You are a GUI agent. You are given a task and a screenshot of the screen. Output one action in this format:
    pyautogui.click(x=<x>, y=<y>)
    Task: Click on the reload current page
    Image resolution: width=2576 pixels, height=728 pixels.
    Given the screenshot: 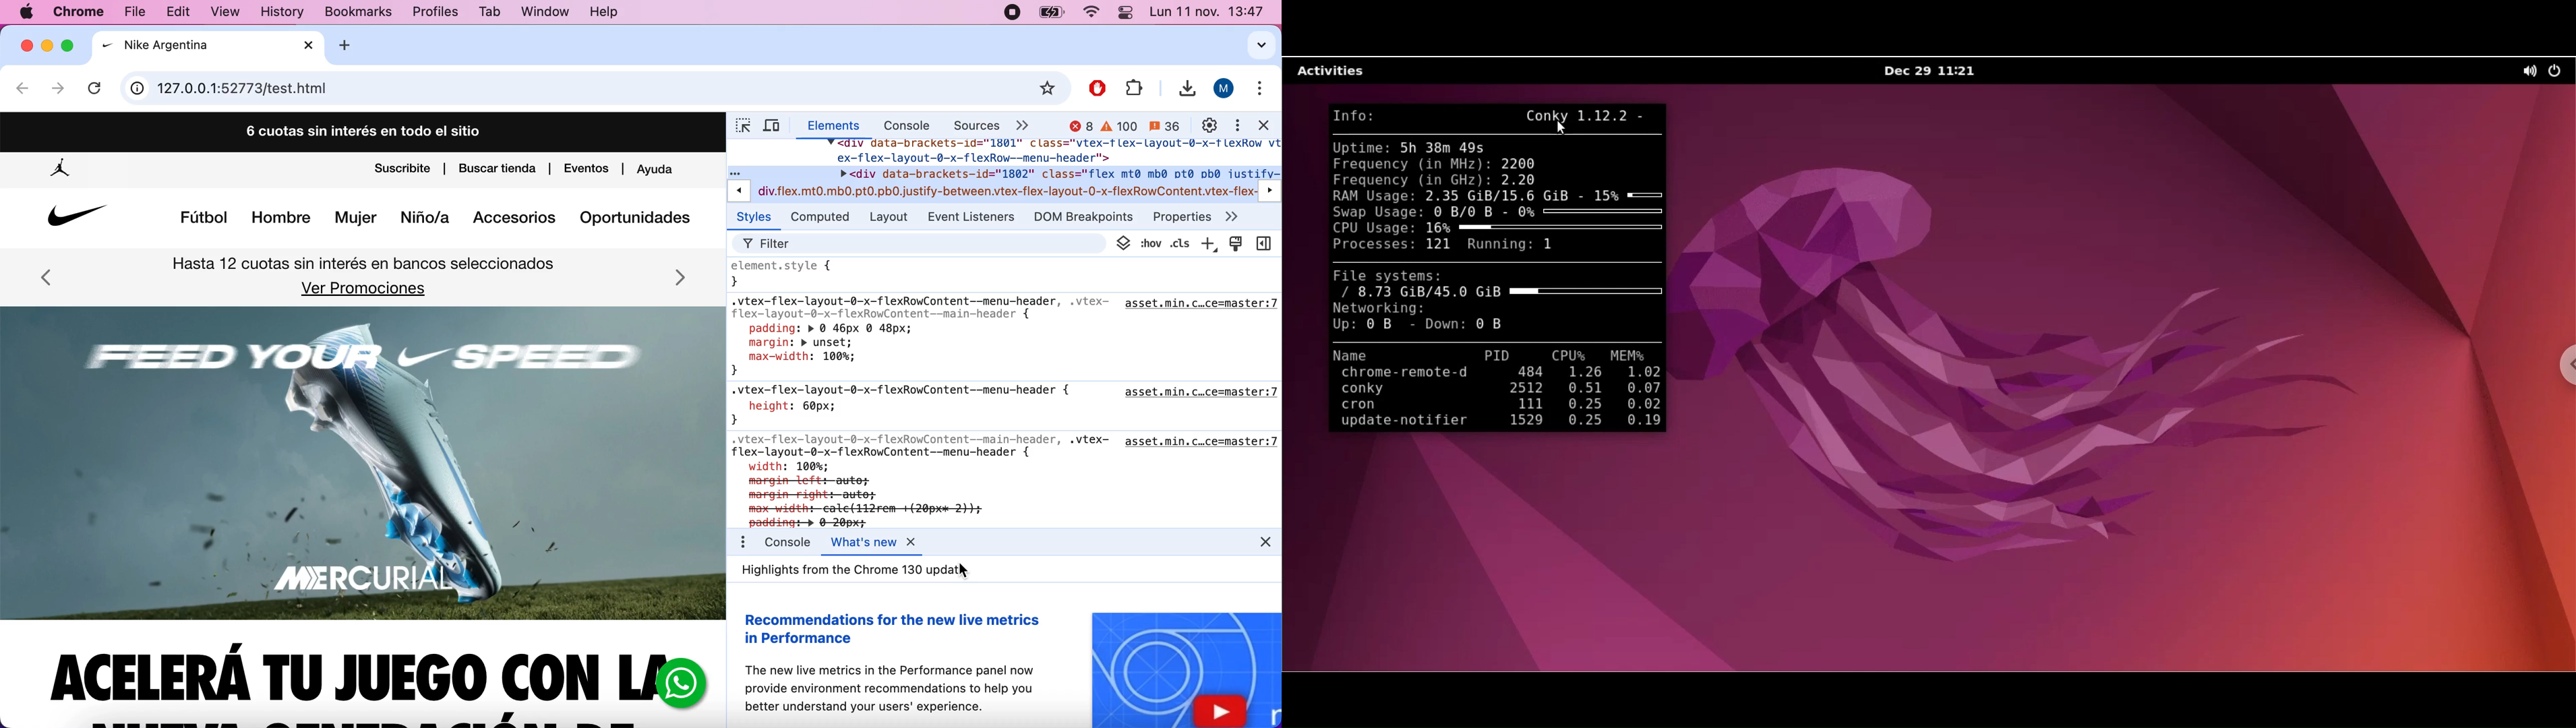 What is the action you would take?
    pyautogui.click(x=97, y=85)
    